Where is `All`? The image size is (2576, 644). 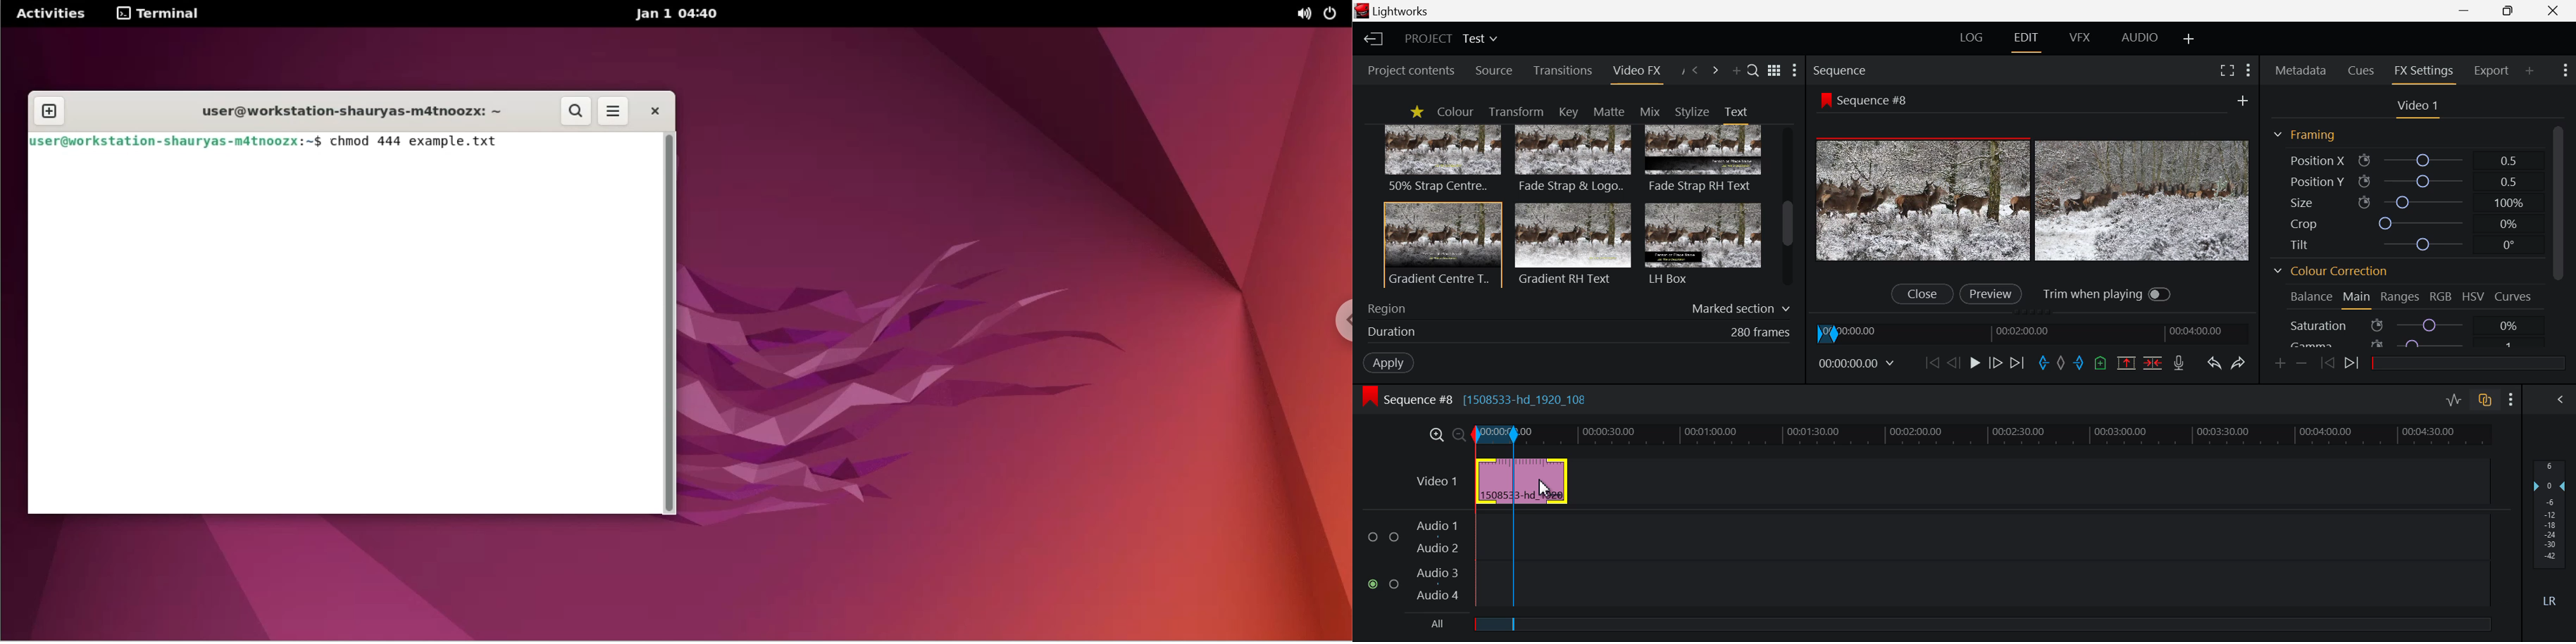
All is located at coordinates (1428, 626).